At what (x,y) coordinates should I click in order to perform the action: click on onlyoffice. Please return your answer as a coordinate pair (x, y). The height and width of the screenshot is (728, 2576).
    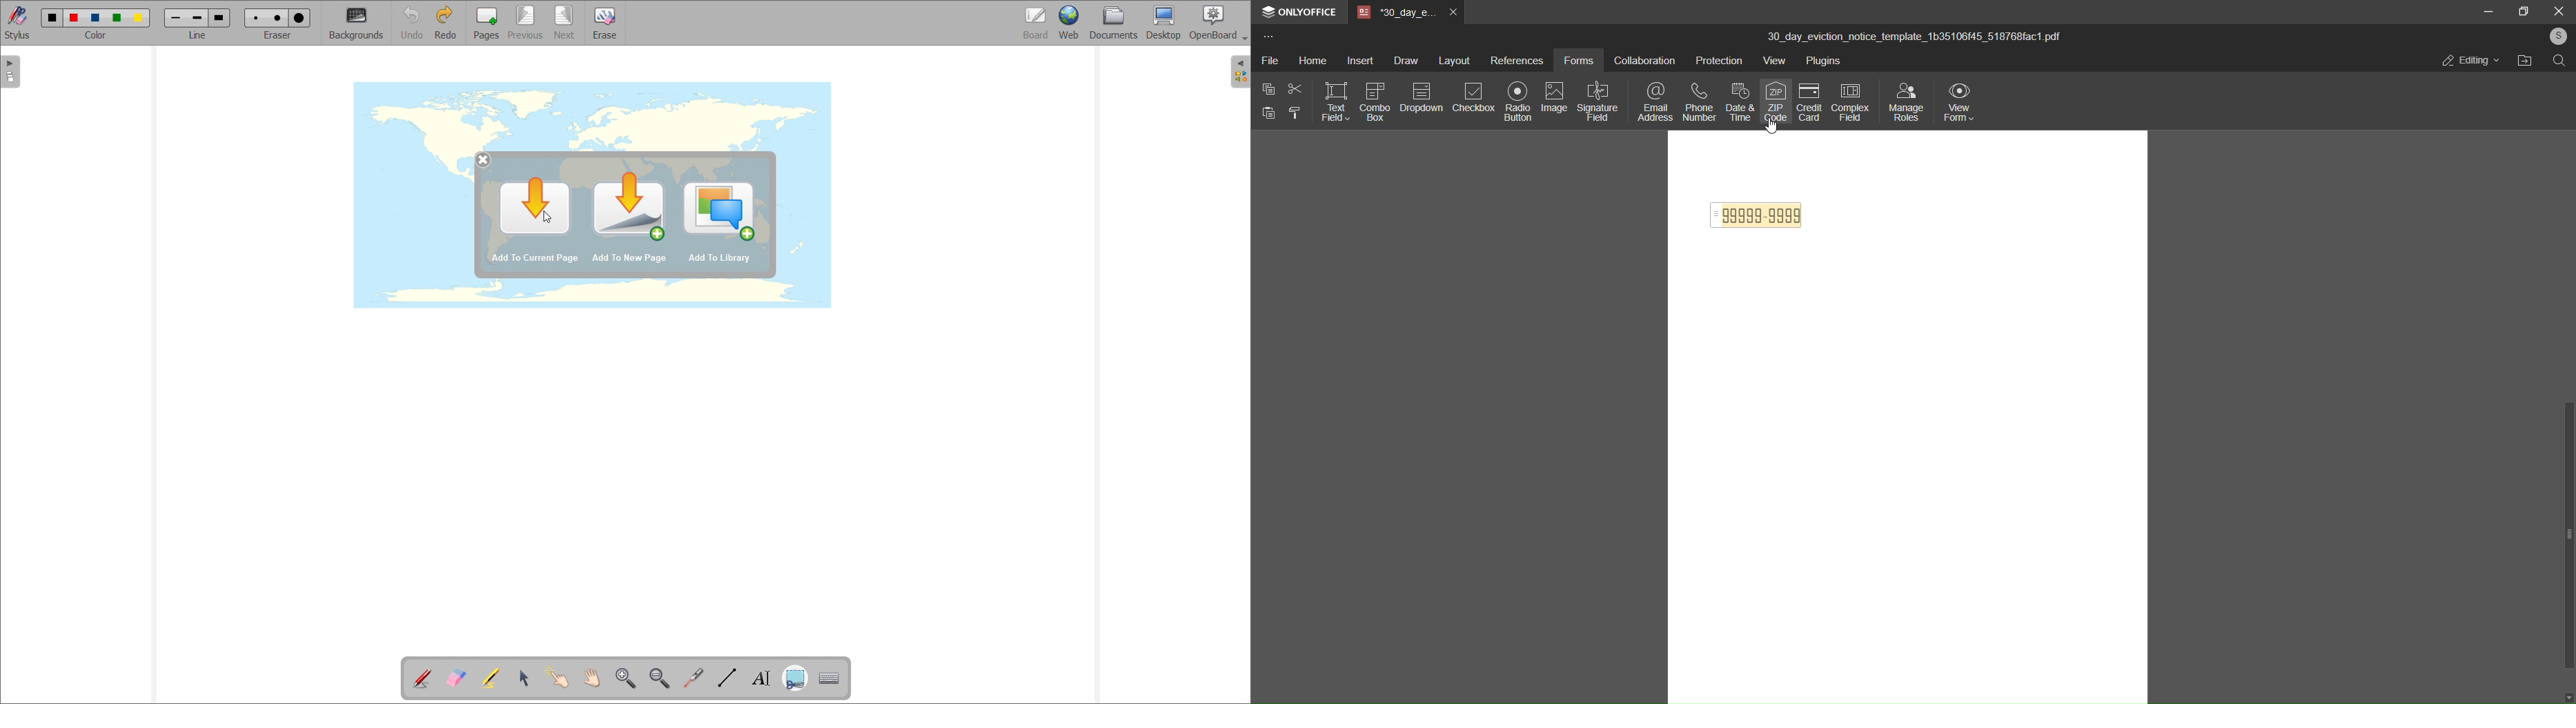
    Looking at the image, I should click on (1310, 12).